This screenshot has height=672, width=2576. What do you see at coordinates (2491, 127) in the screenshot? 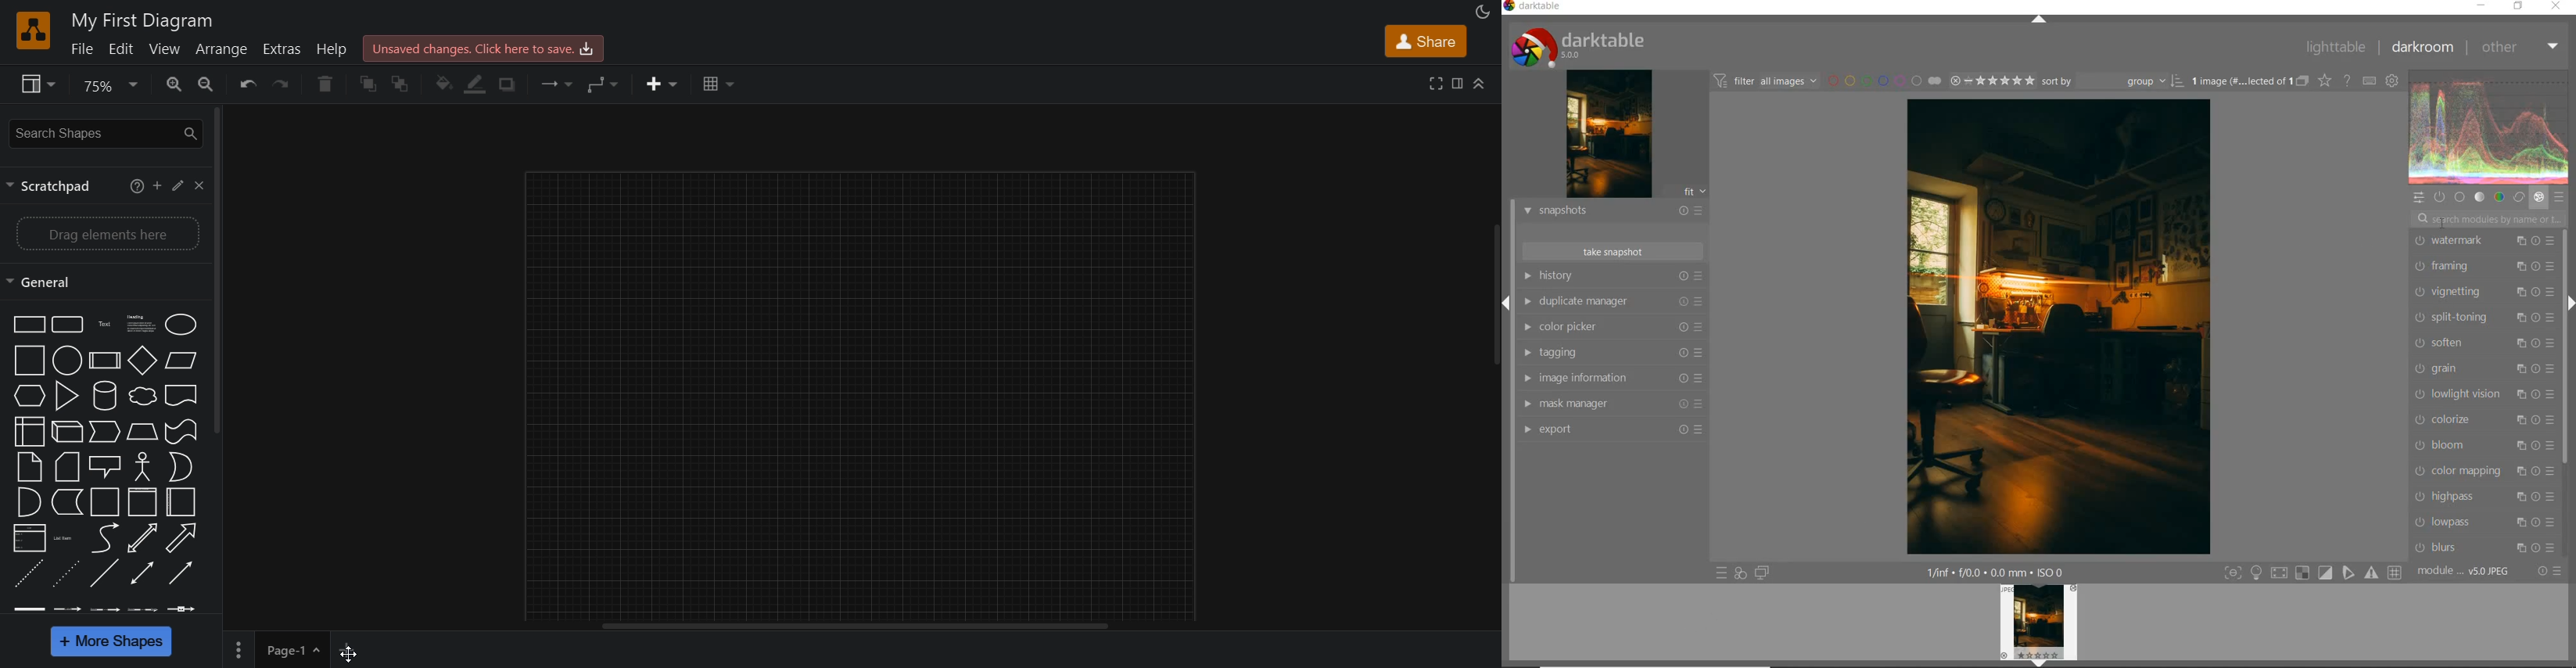
I see `waveform` at bounding box center [2491, 127].